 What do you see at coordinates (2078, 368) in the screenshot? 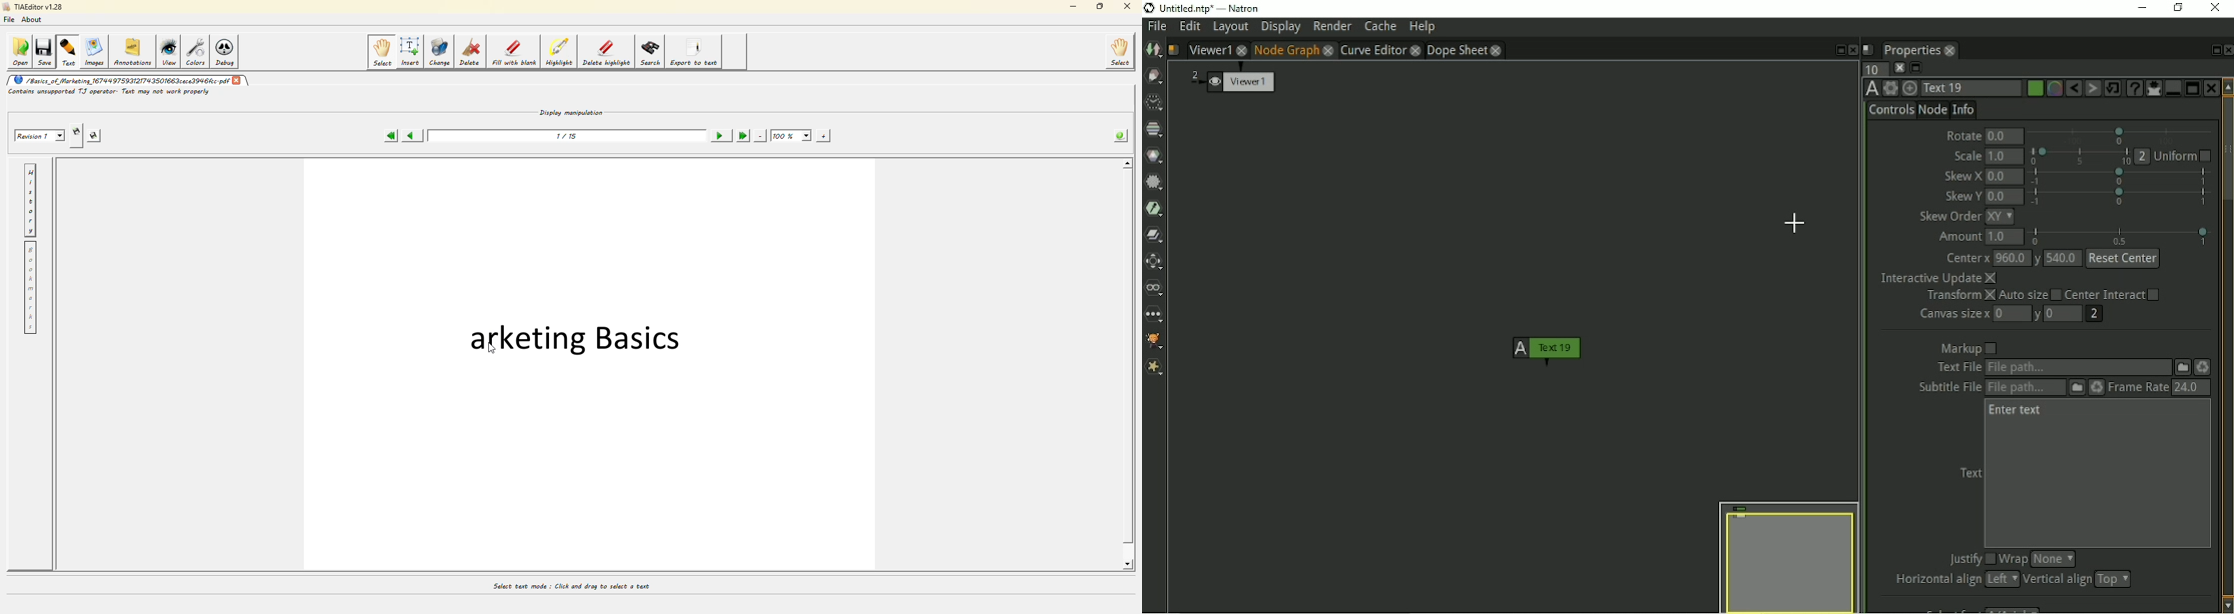
I see `Text File` at bounding box center [2078, 368].